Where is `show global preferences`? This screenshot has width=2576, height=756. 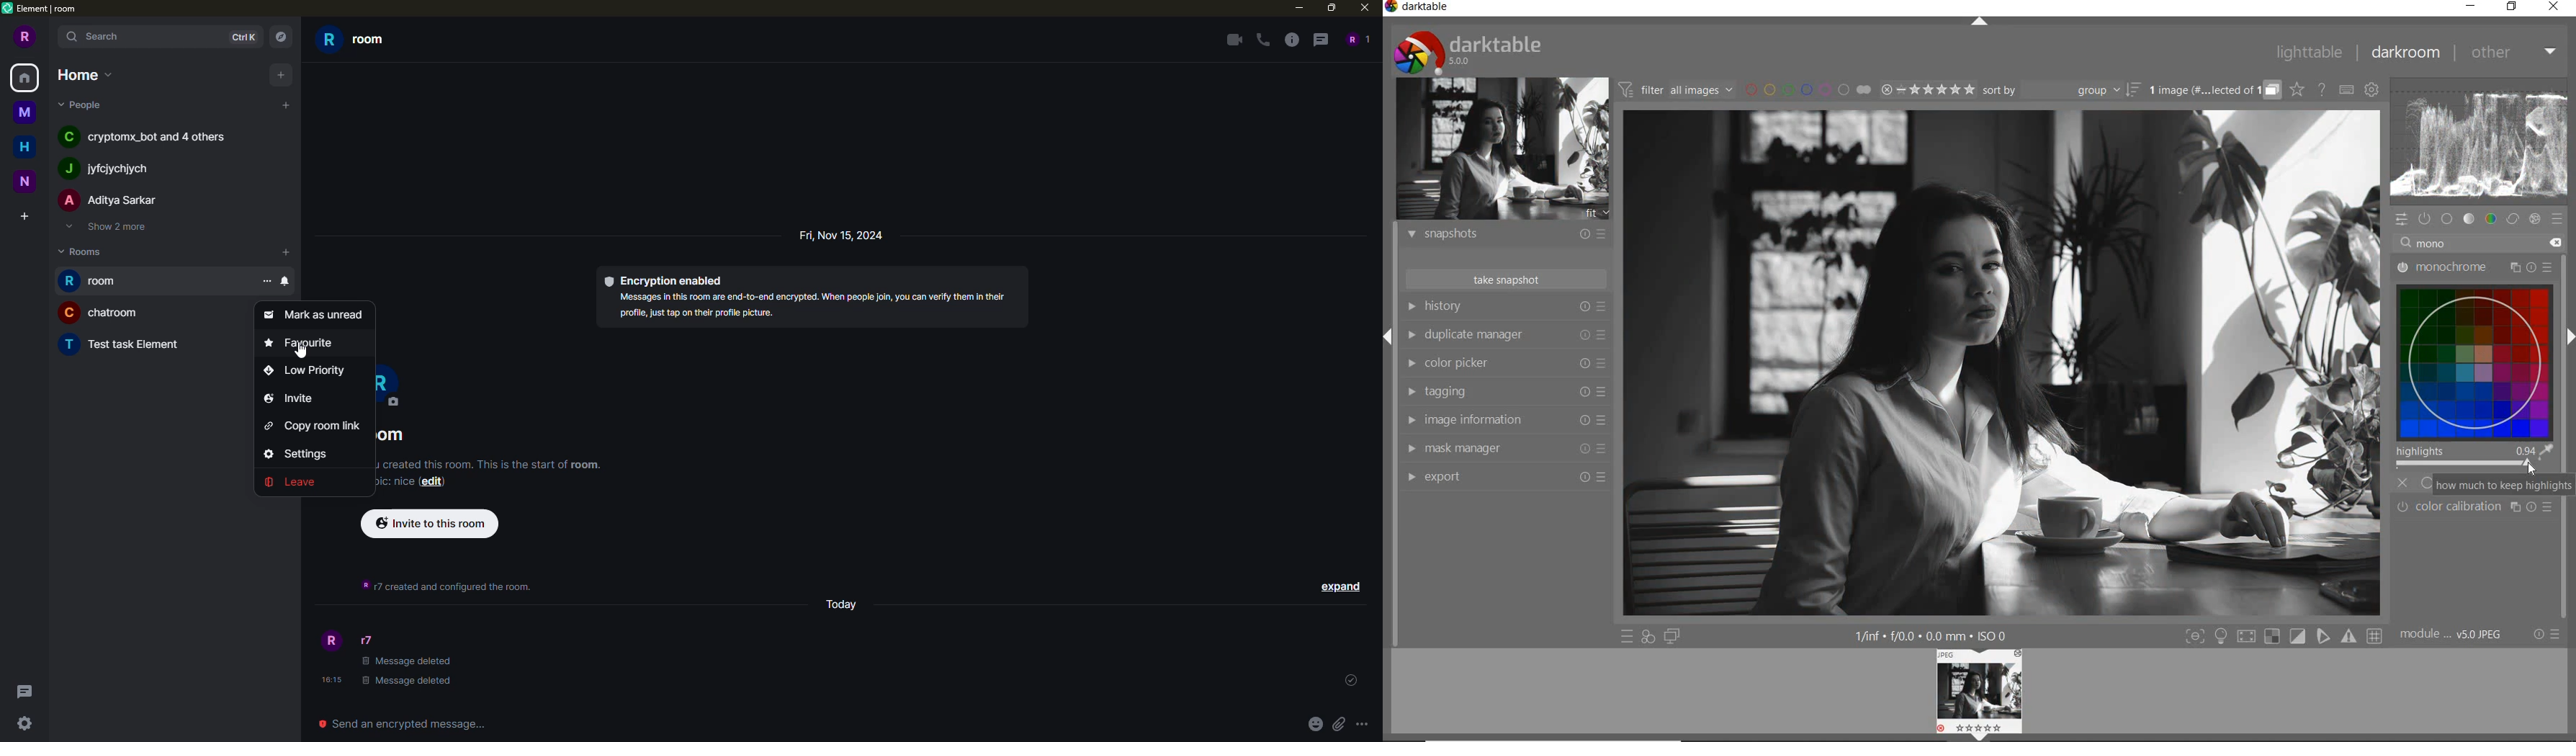
show global preferences is located at coordinates (2372, 90).